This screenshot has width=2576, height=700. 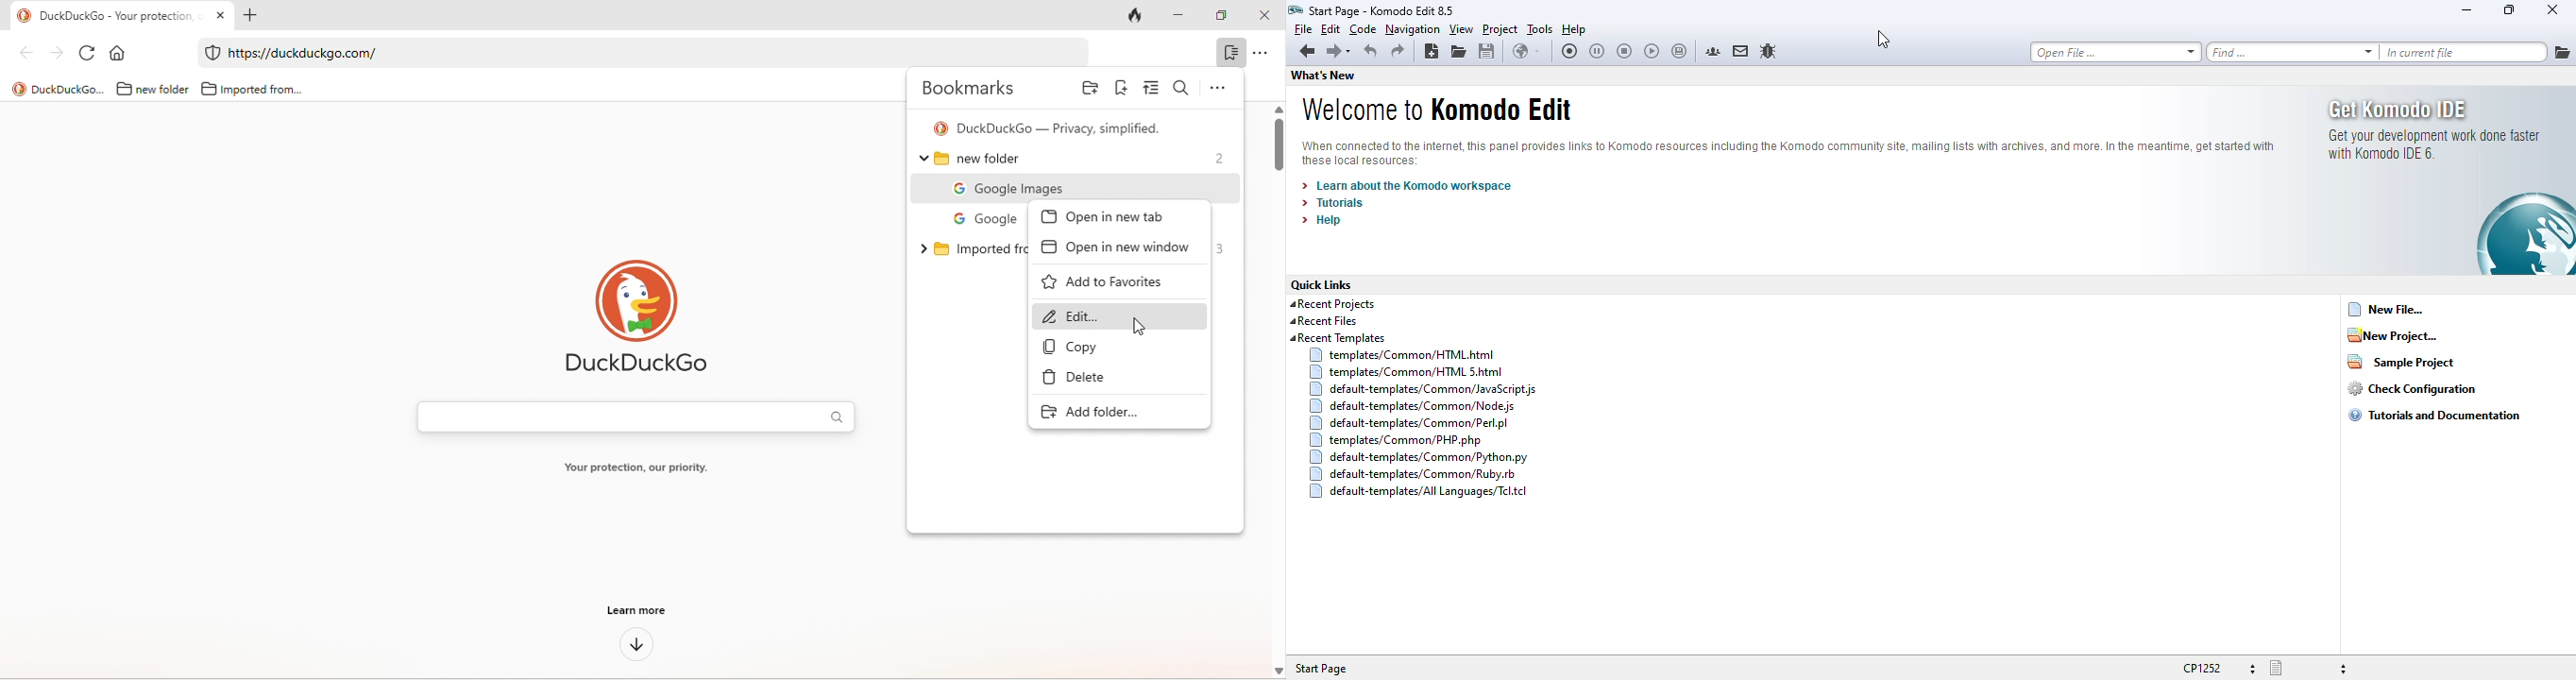 What do you see at coordinates (1070, 160) in the screenshot?
I see `new folder` at bounding box center [1070, 160].